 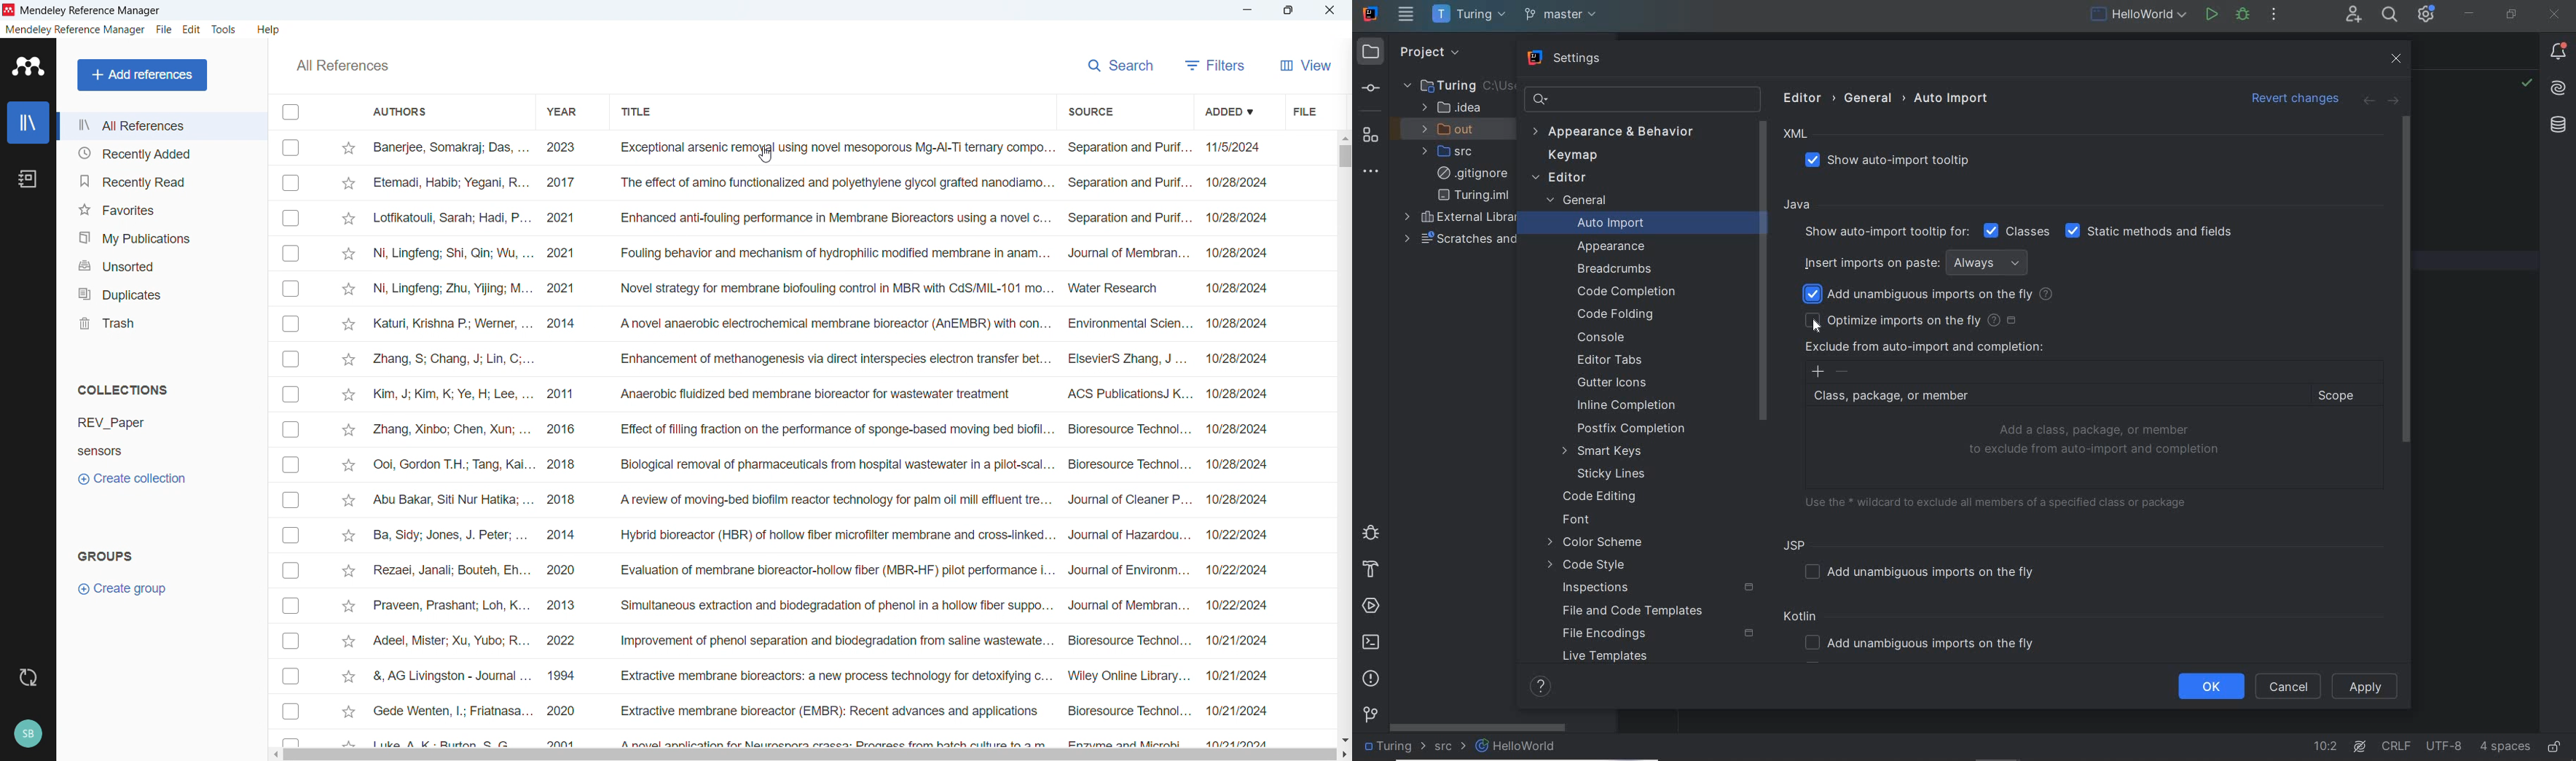 I want to click on Turing(project folder), so click(x=1448, y=85).